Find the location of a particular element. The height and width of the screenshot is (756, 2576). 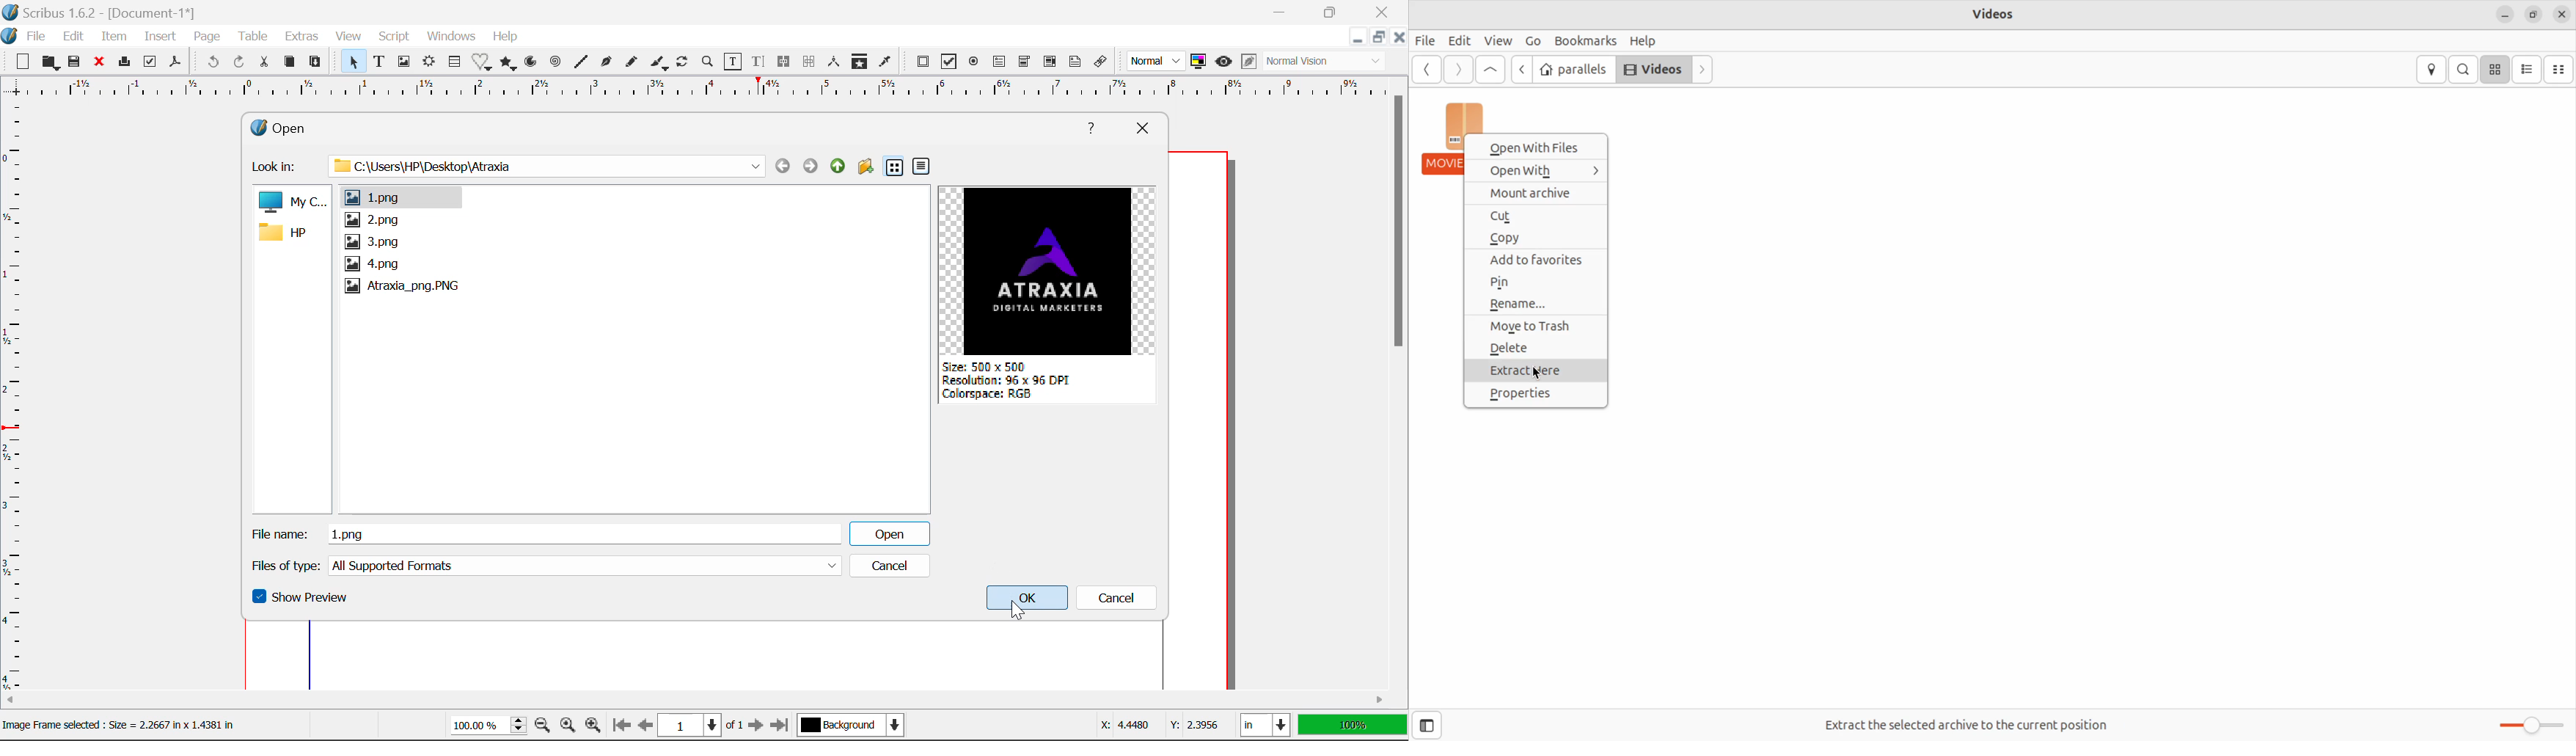

extract here is located at coordinates (1536, 370).